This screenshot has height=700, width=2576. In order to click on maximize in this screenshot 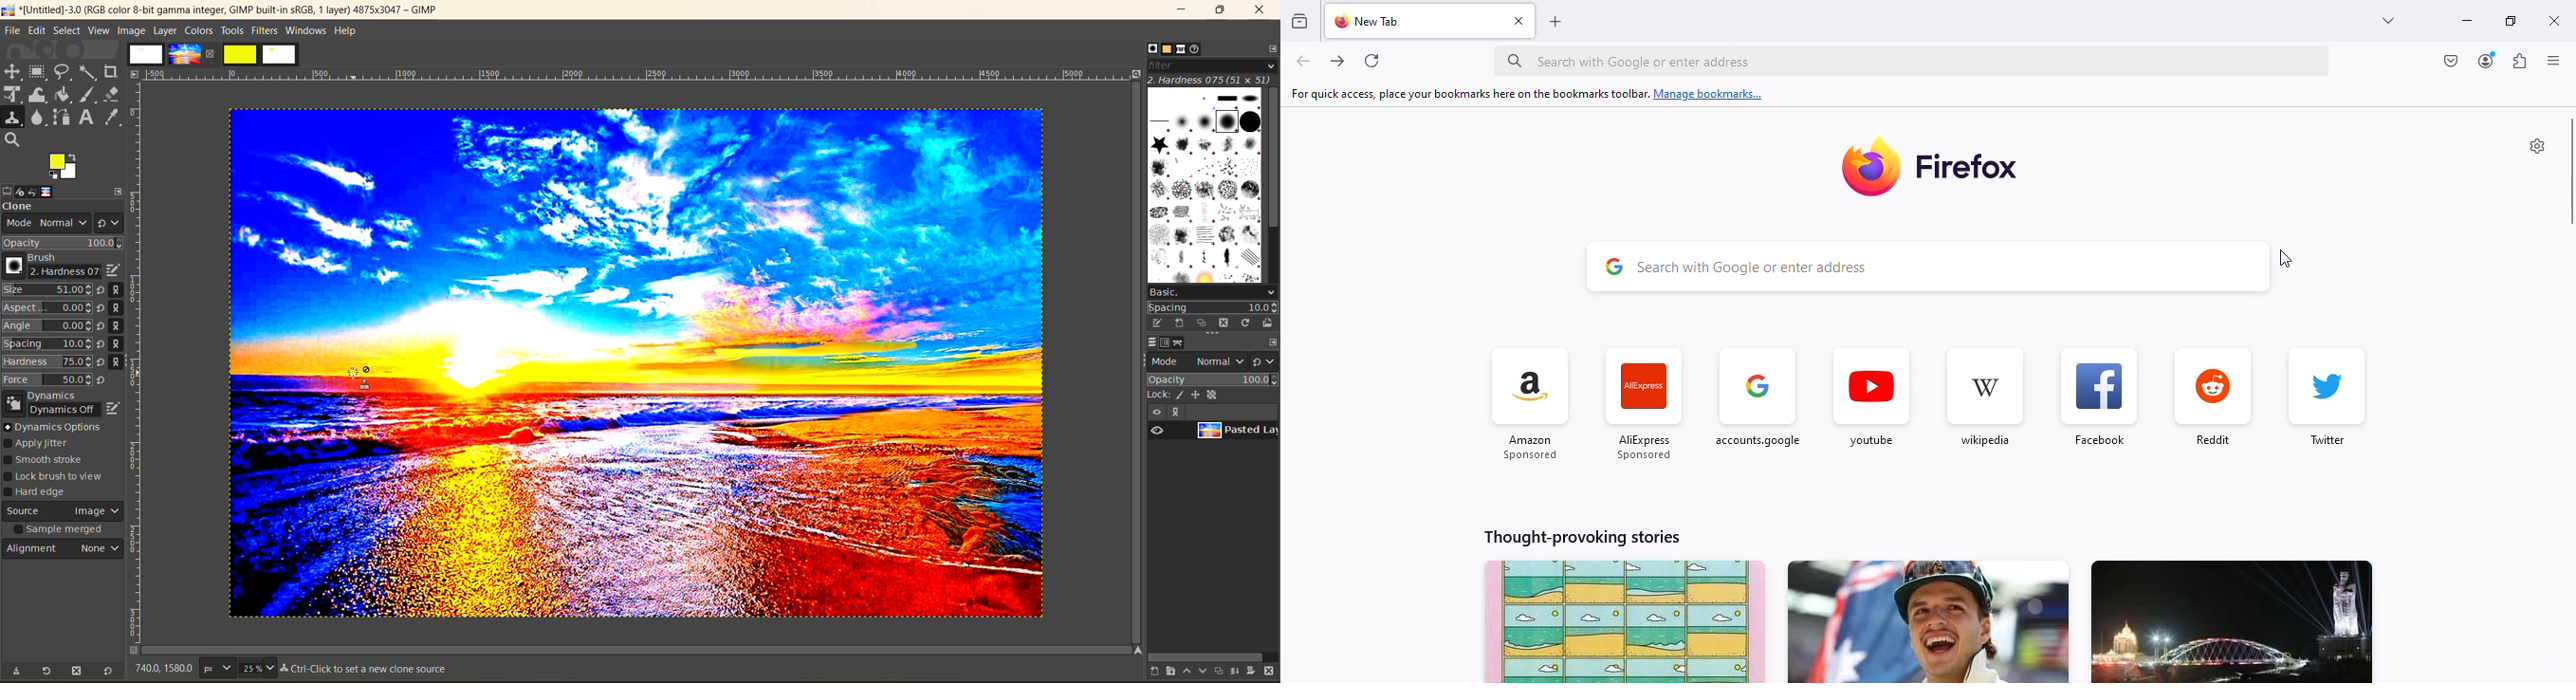, I will do `click(2512, 21)`.